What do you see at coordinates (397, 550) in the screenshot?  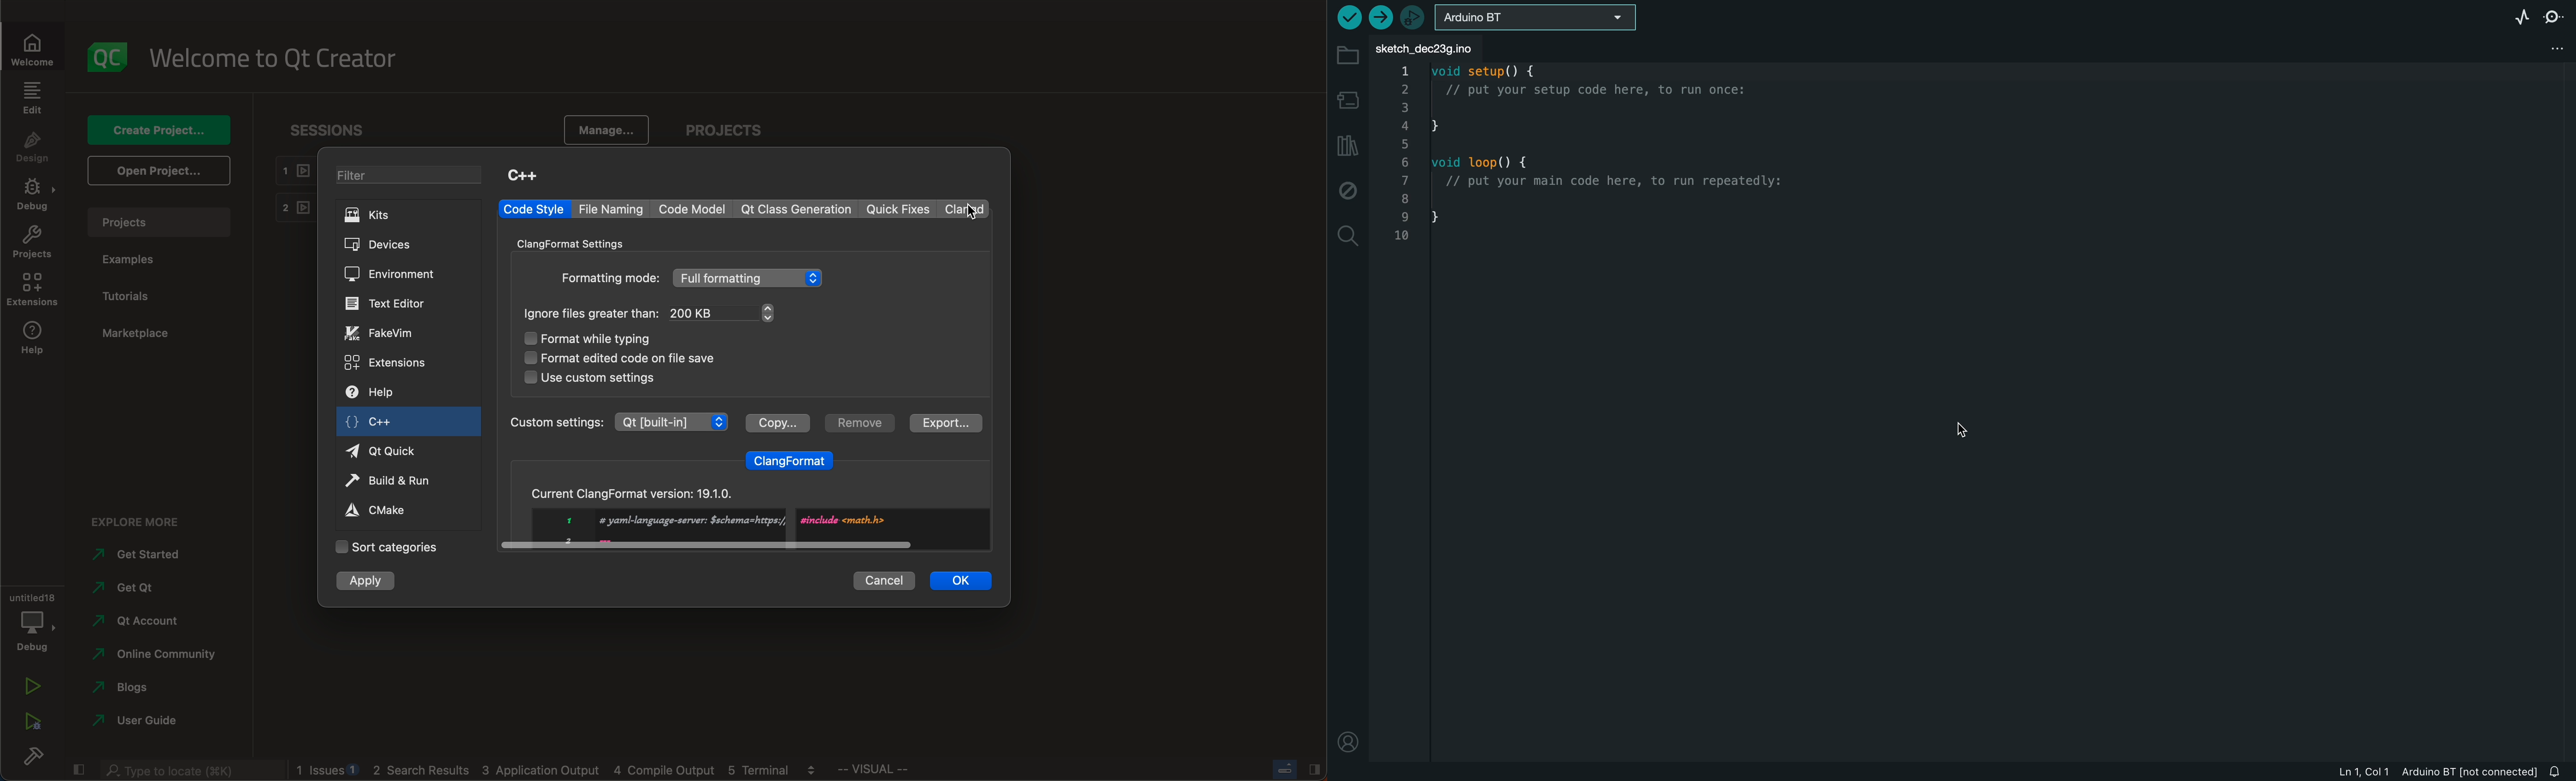 I see `categories` at bounding box center [397, 550].